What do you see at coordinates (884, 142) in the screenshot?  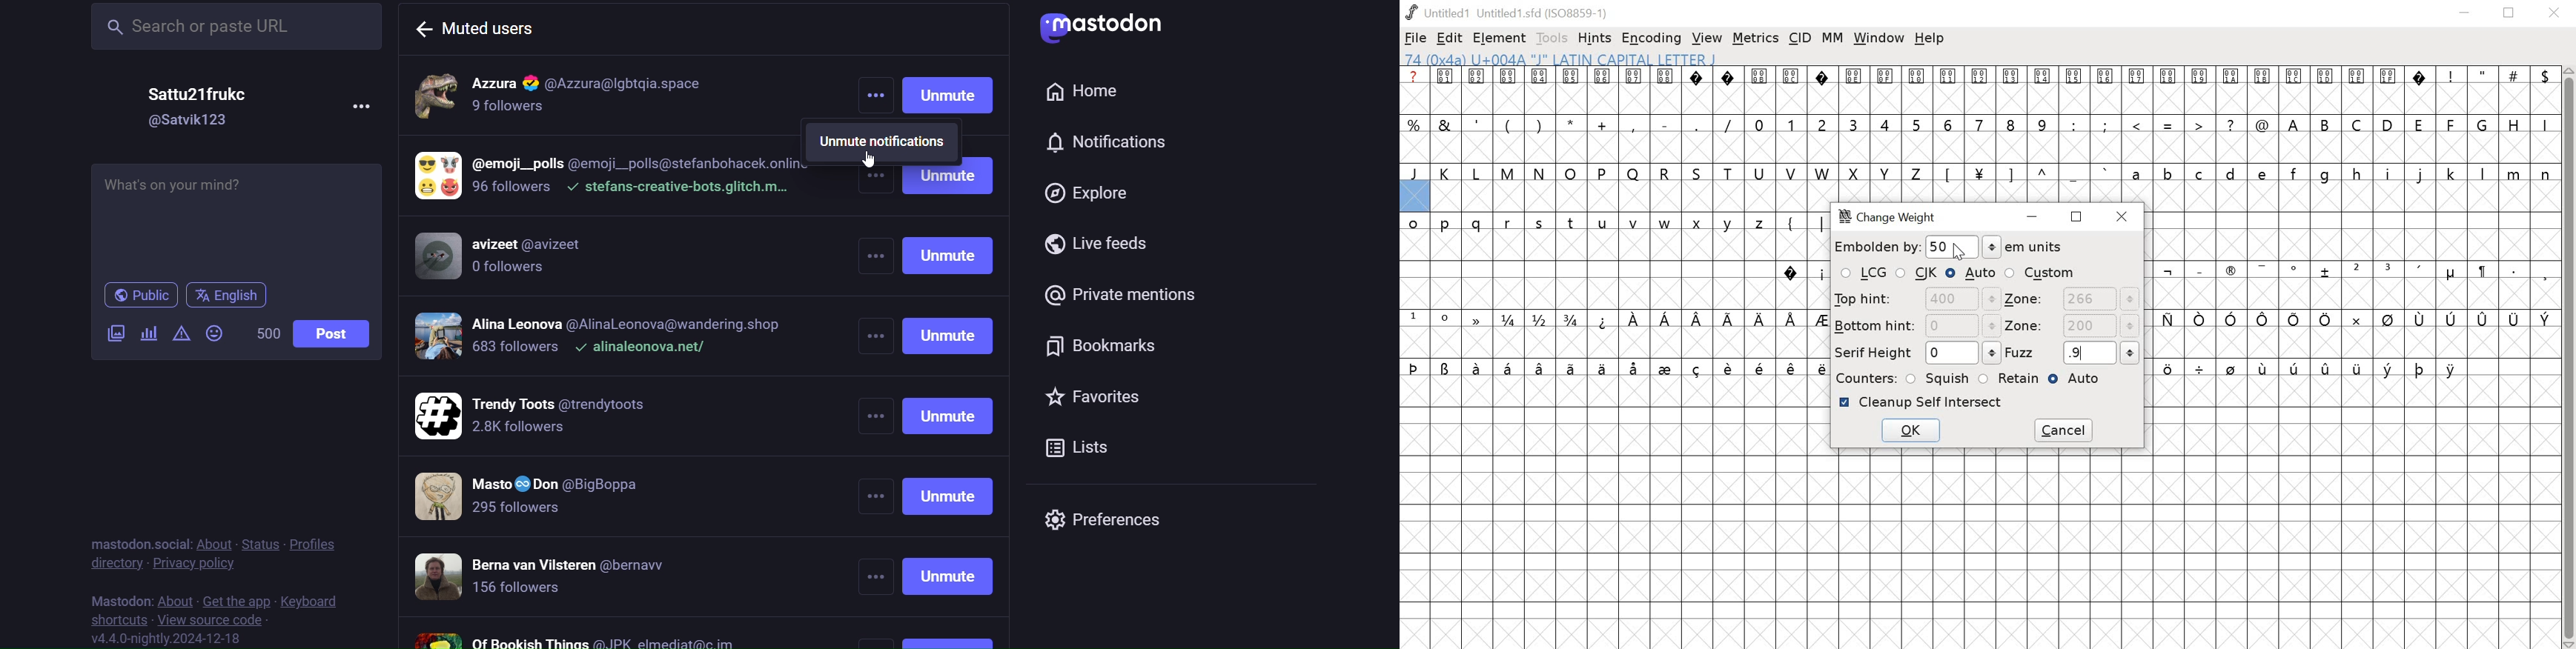 I see `unmute notification` at bounding box center [884, 142].